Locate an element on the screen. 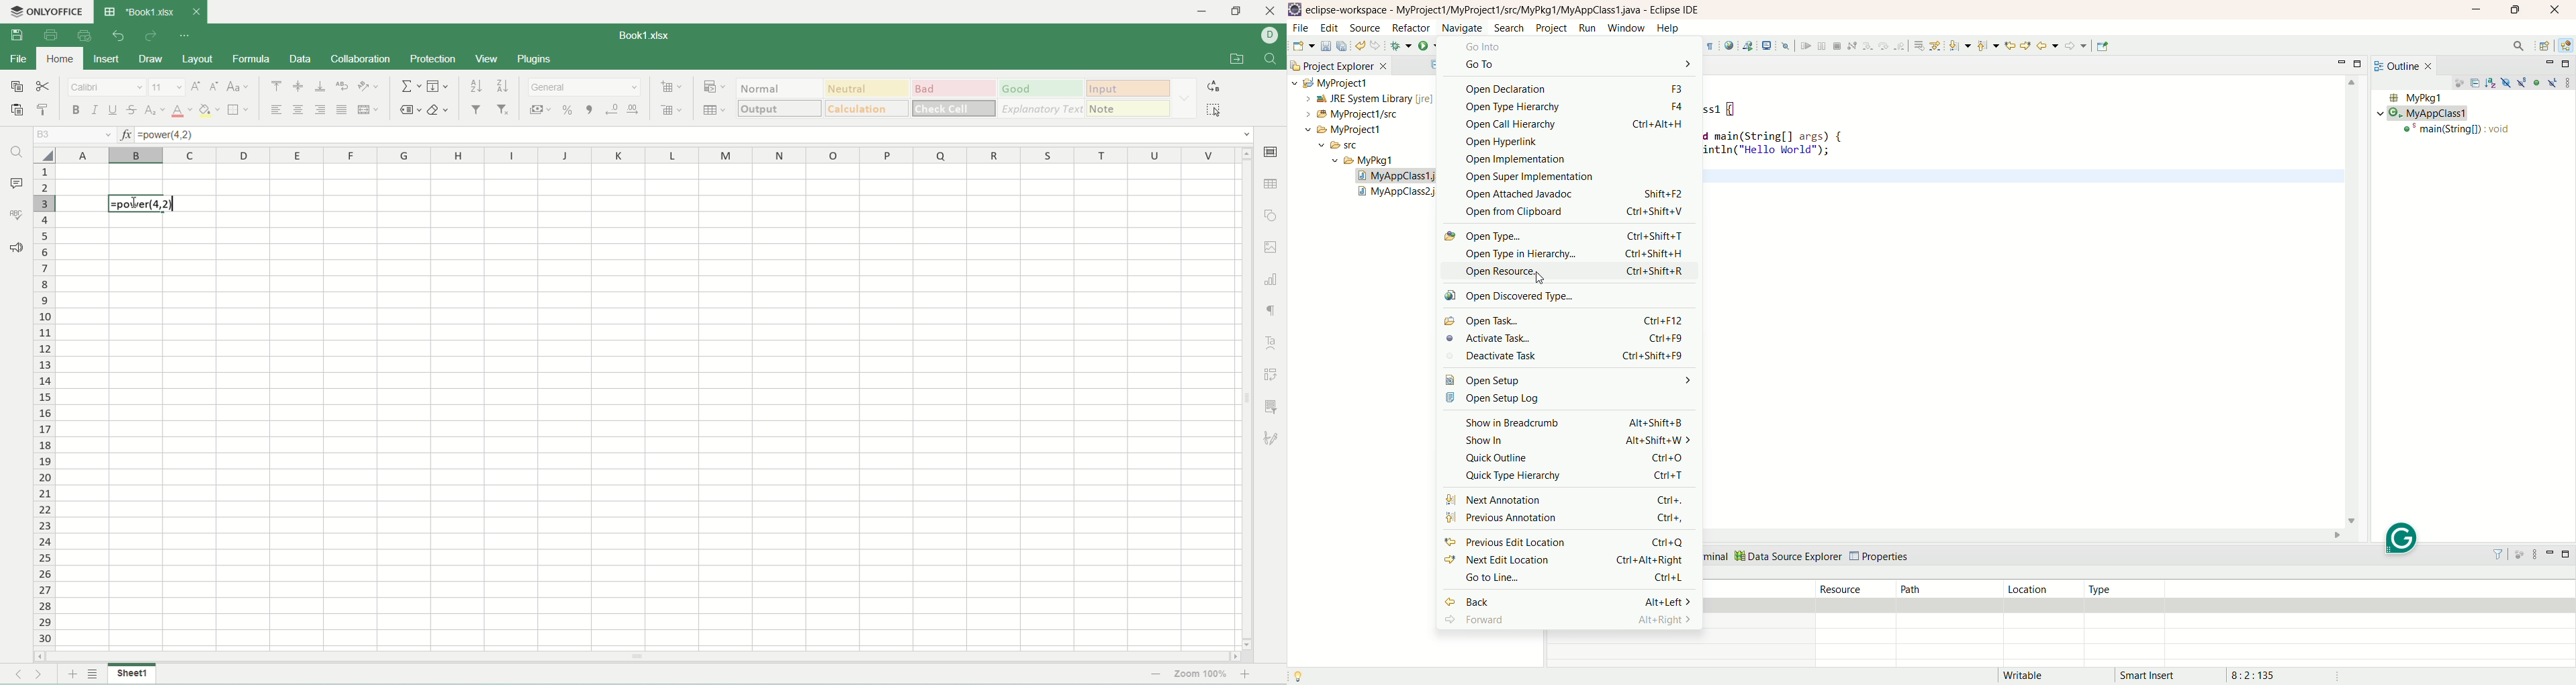 This screenshot has width=2576, height=700. previous is located at coordinates (17, 675).